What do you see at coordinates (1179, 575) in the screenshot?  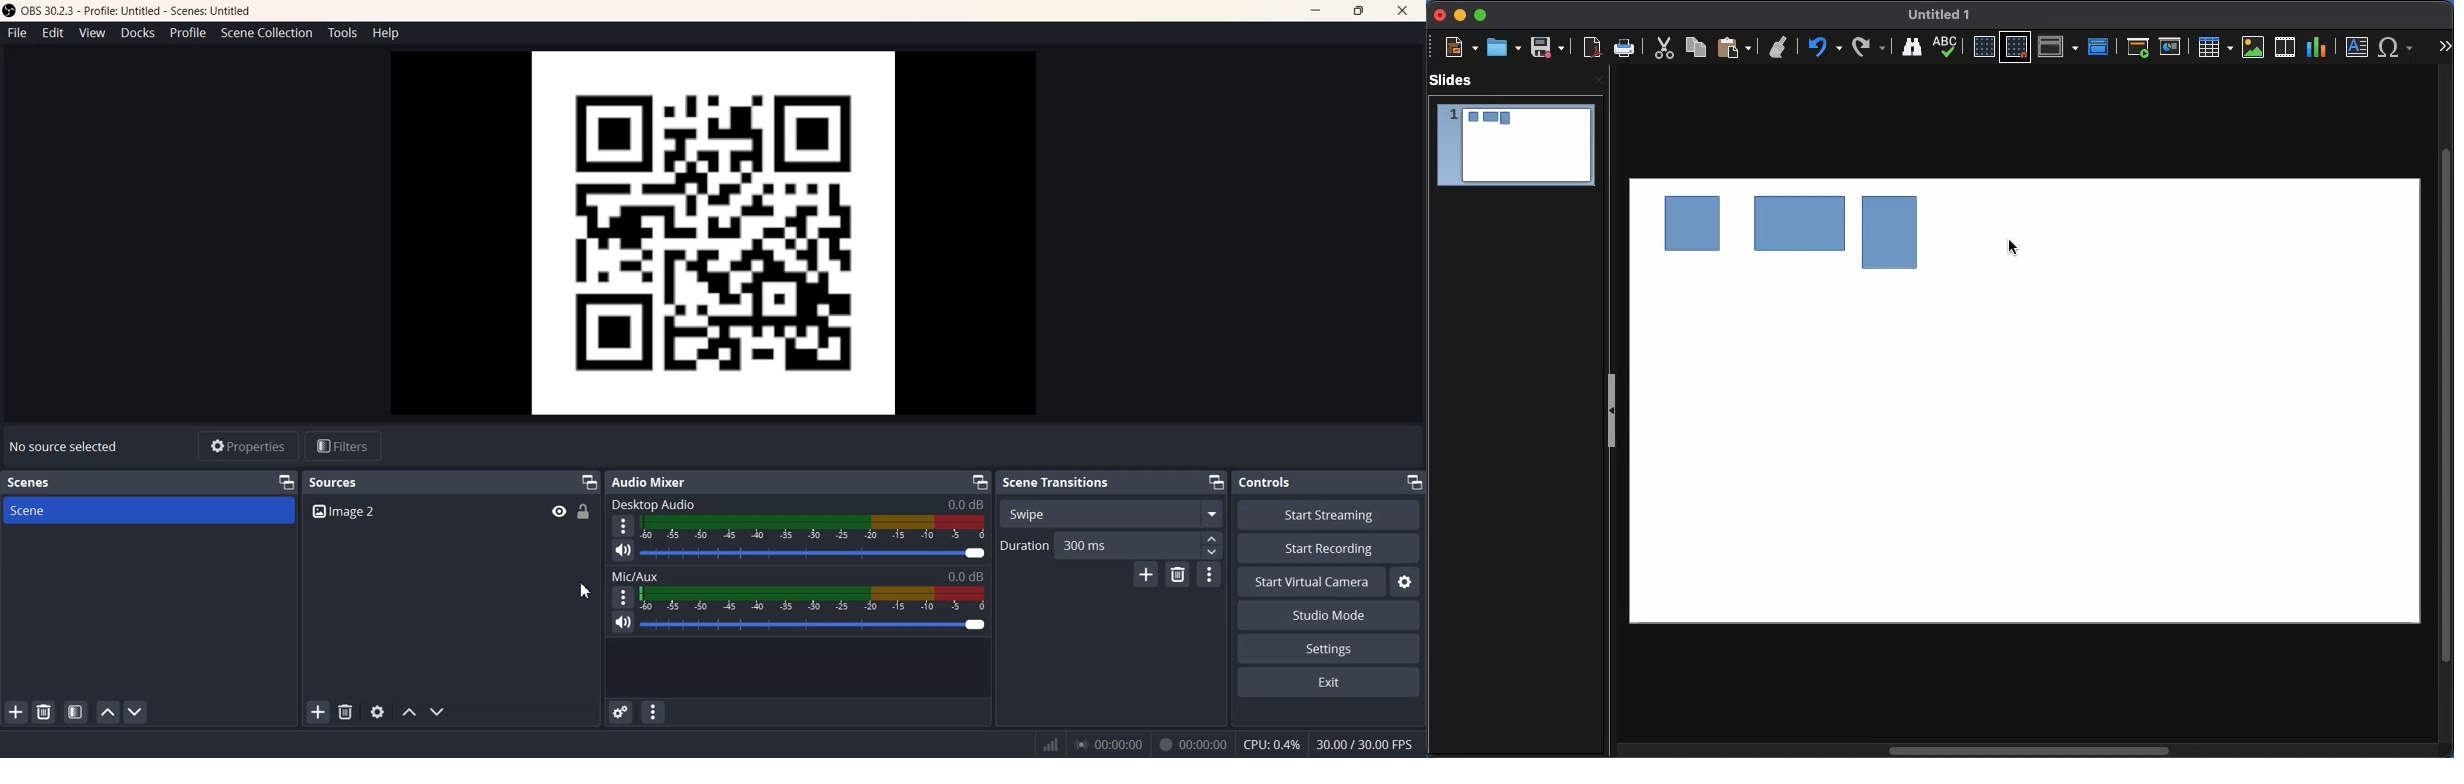 I see `Remove configurable transition` at bounding box center [1179, 575].